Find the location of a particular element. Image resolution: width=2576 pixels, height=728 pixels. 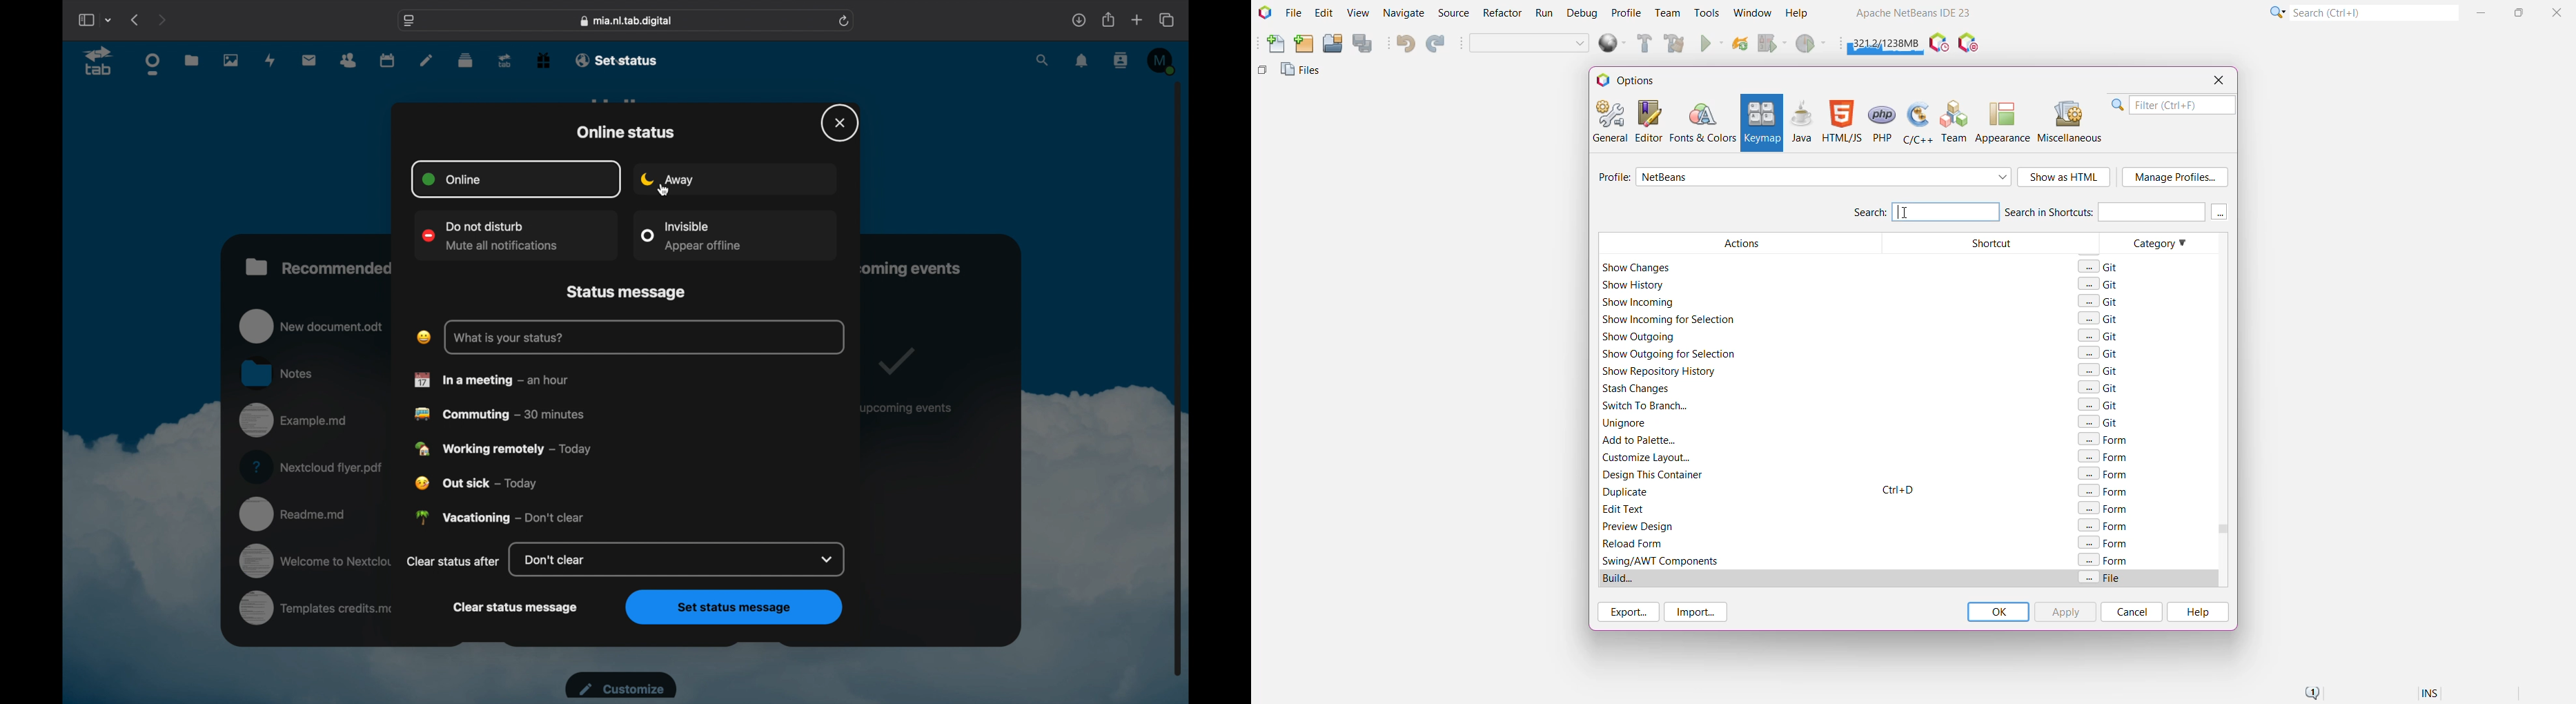

new document is located at coordinates (313, 325).